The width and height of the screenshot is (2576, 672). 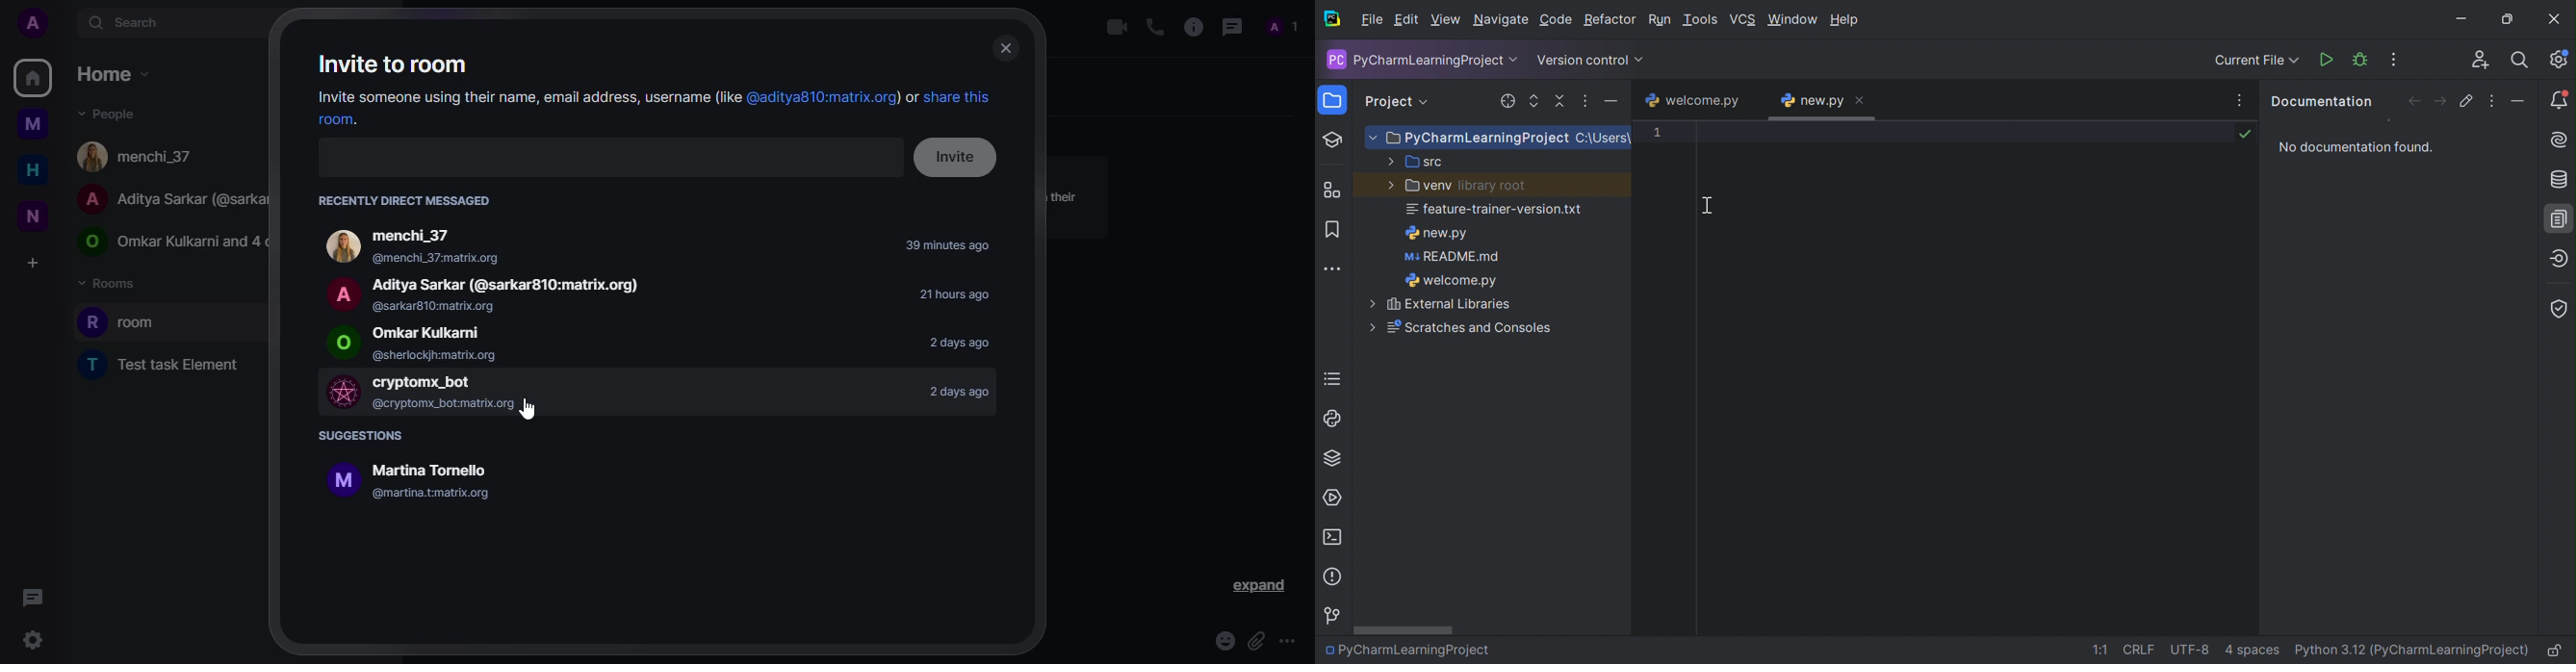 I want to click on menchi_37 , so click(x=446, y=233).